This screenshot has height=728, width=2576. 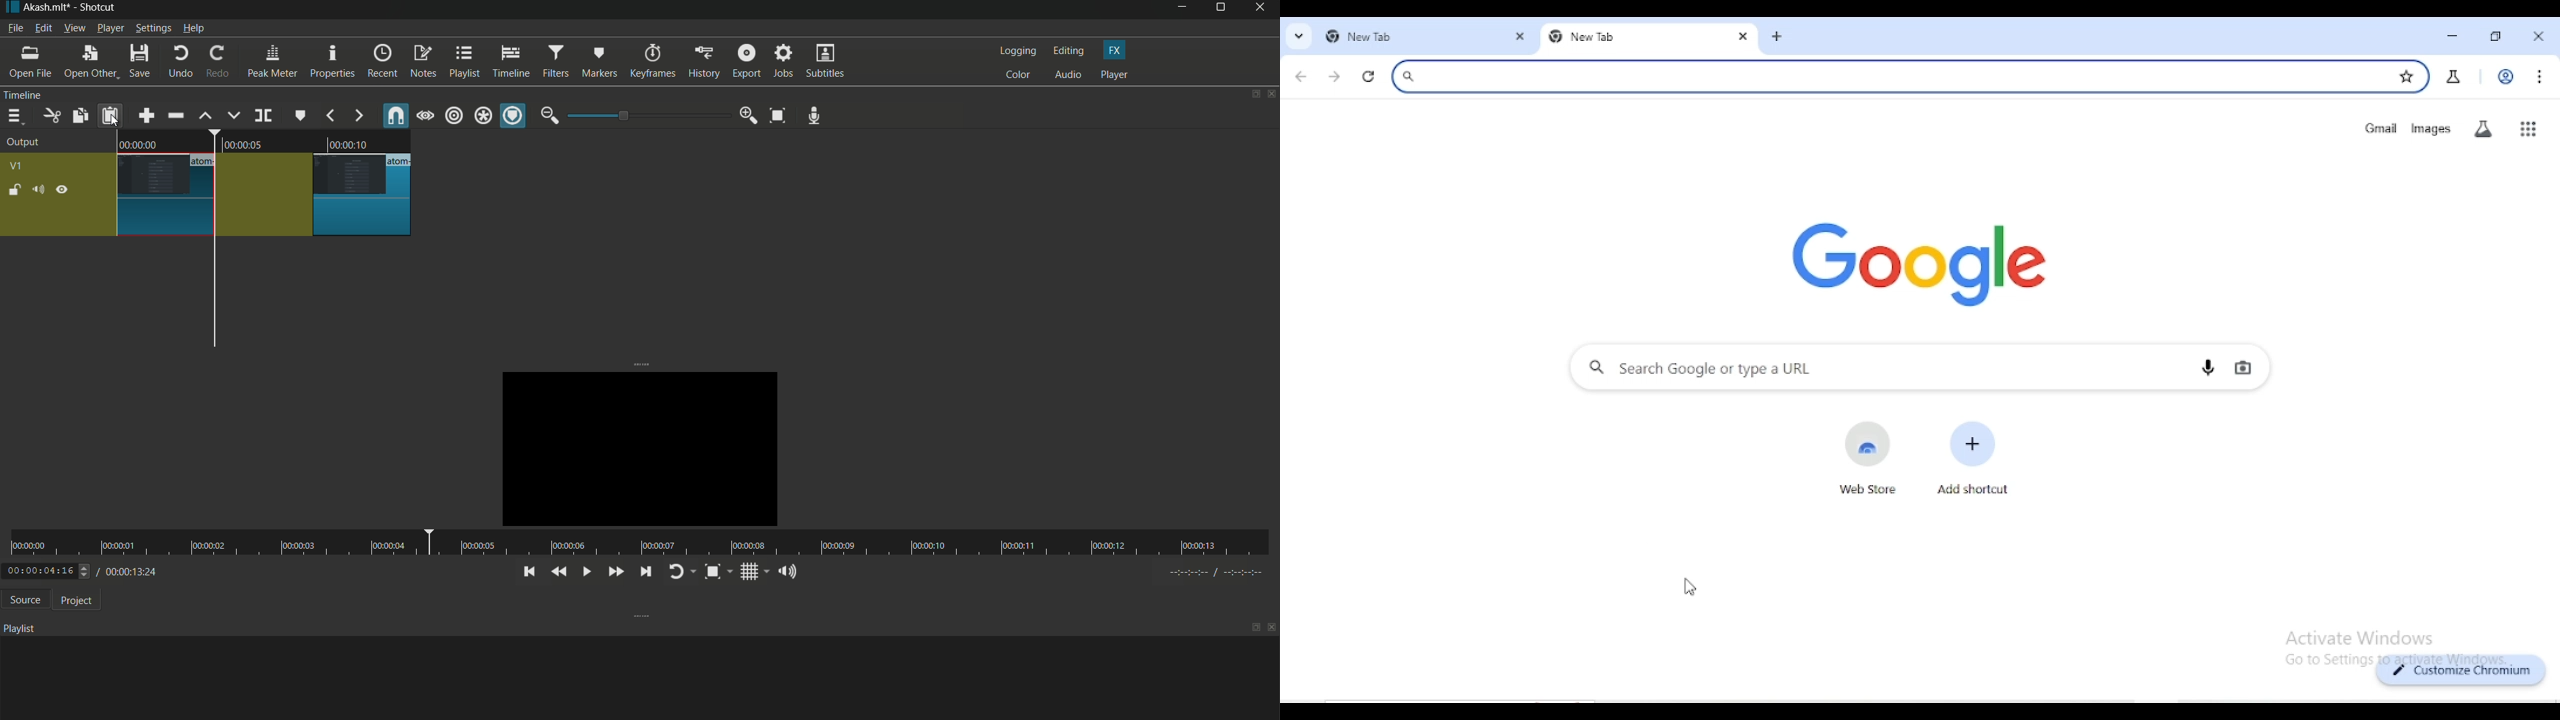 What do you see at coordinates (1115, 51) in the screenshot?
I see `fx` at bounding box center [1115, 51].